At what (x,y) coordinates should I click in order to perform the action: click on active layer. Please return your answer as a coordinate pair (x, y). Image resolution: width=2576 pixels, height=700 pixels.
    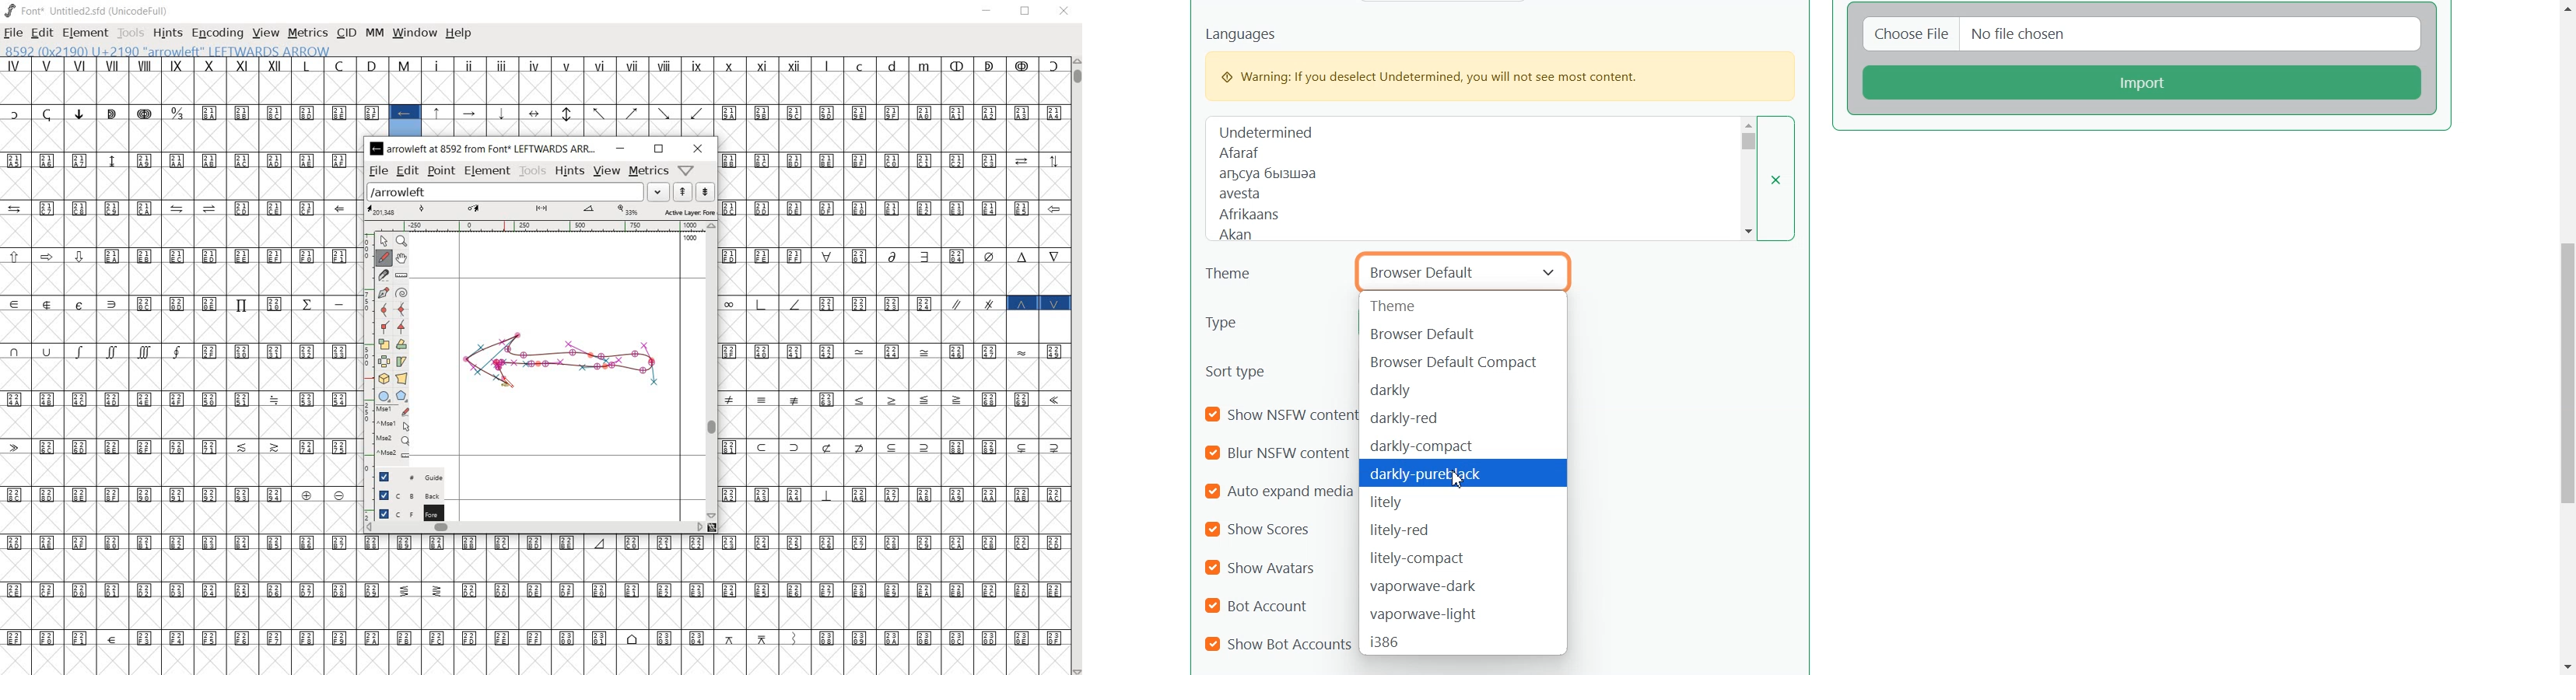
    Looking at the image, I should click on (541, 211).